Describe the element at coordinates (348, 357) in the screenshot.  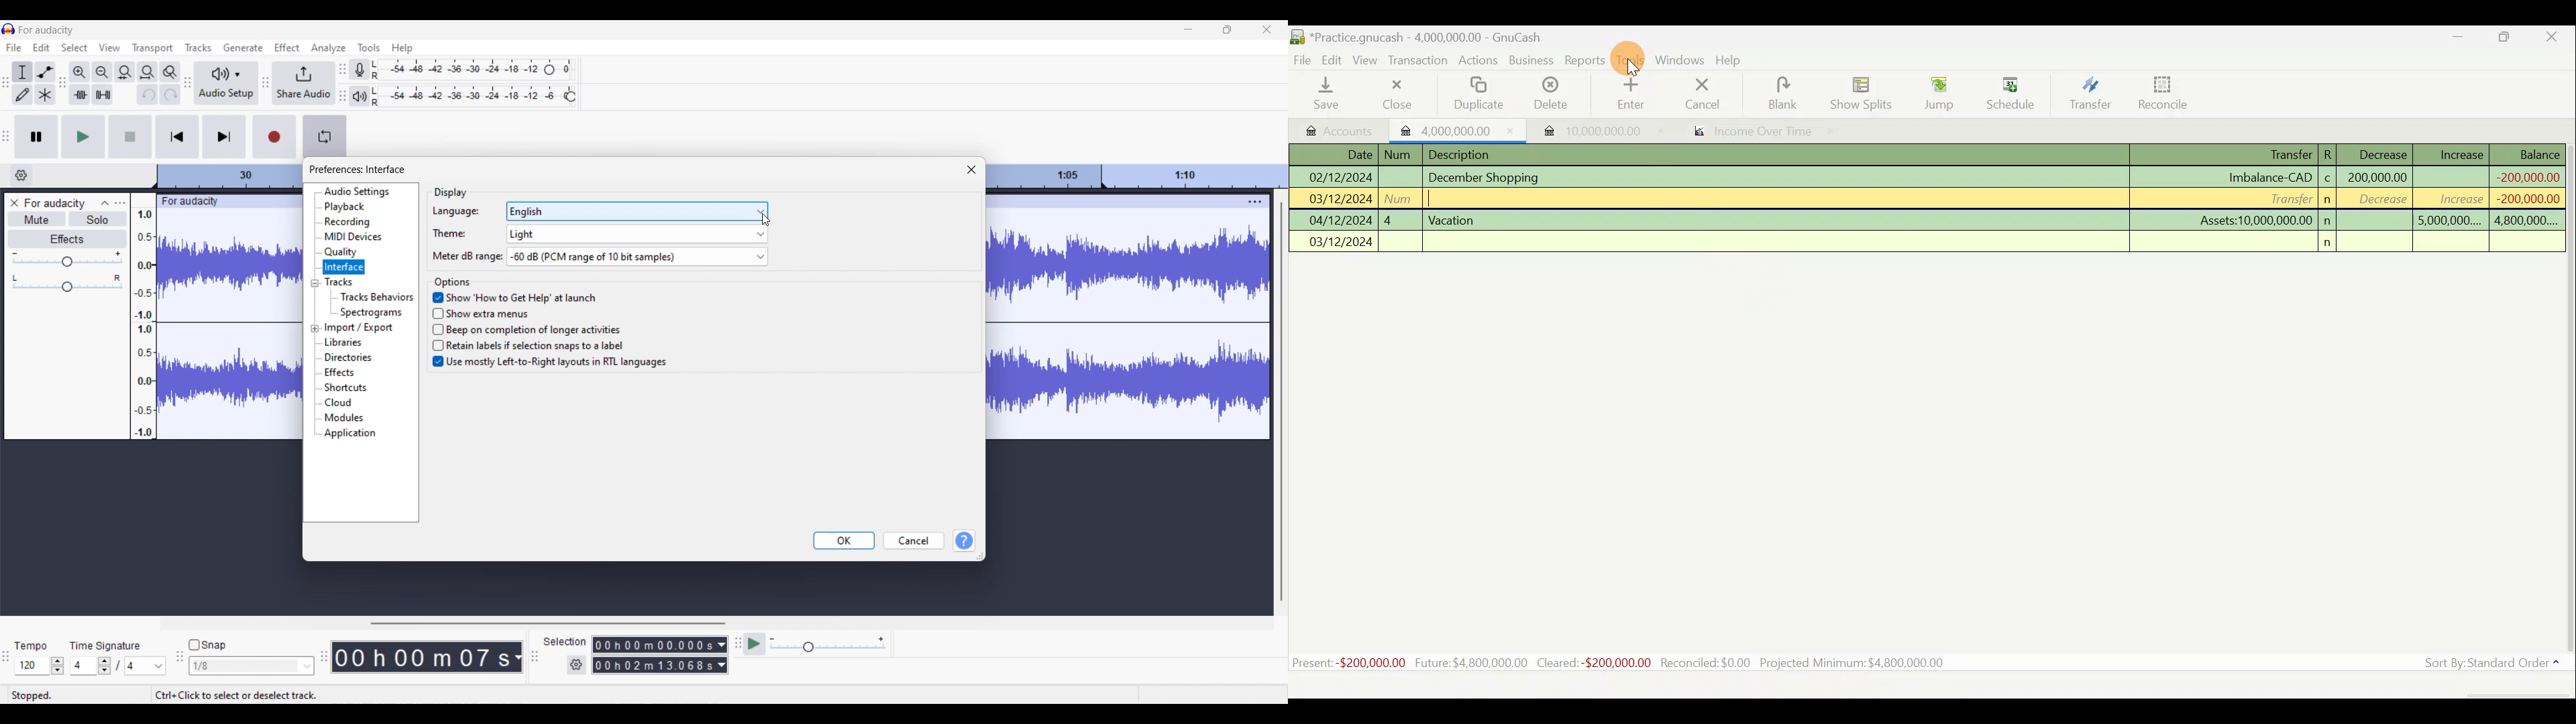
I see `Directories` at that location.